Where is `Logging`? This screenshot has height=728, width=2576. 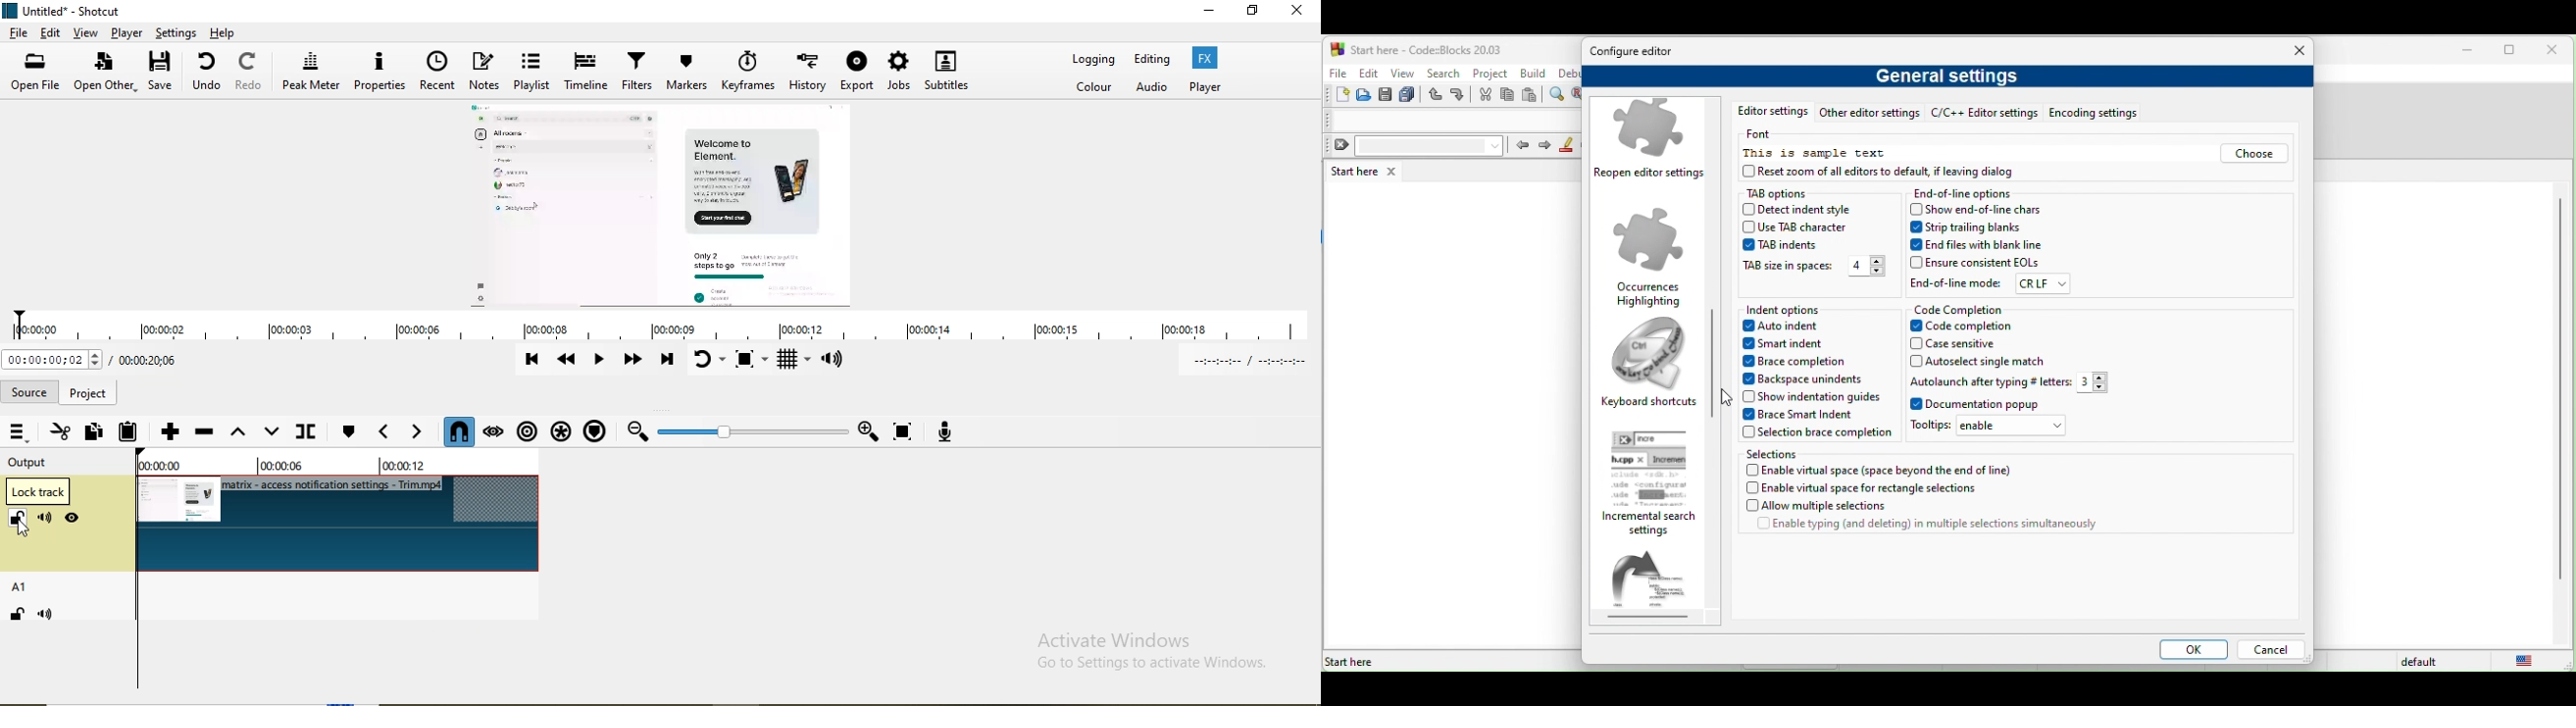 Logging is located at coordinates (1095, 58).